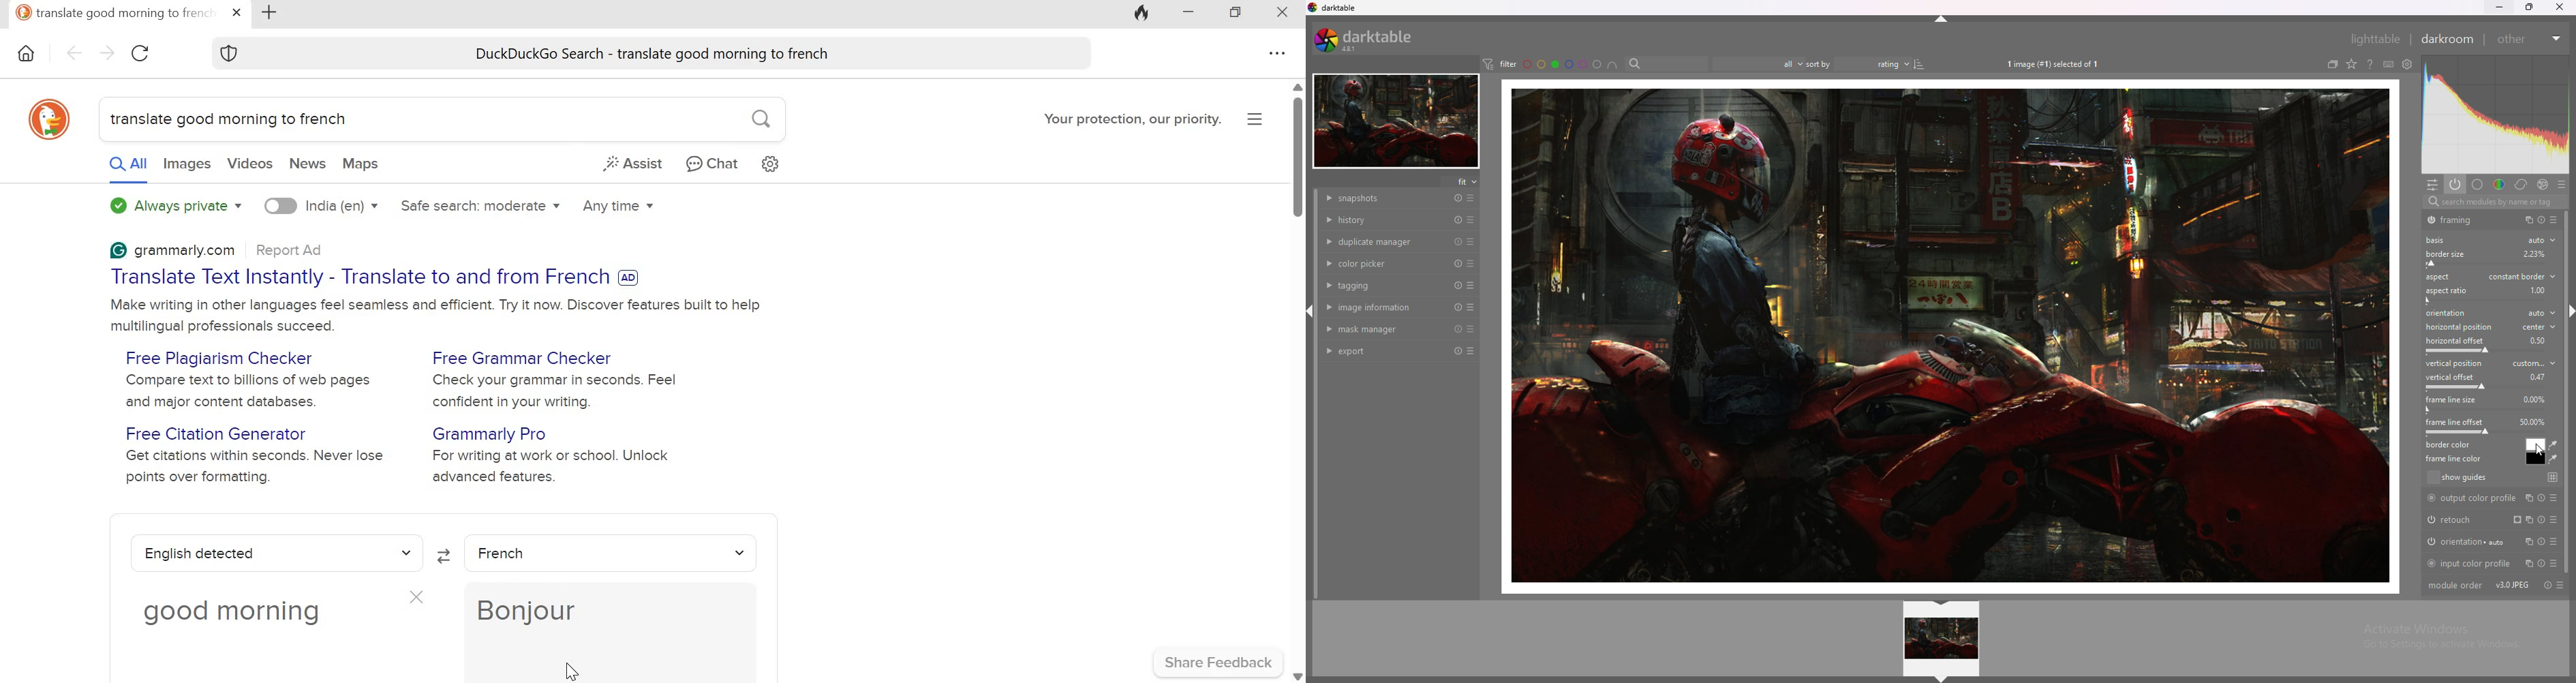 The width and height of the screenshot is (2576, 700). Describe the element at coordinates (2487, 433) in the screenshot. I see `frame line offset bar` at that location.